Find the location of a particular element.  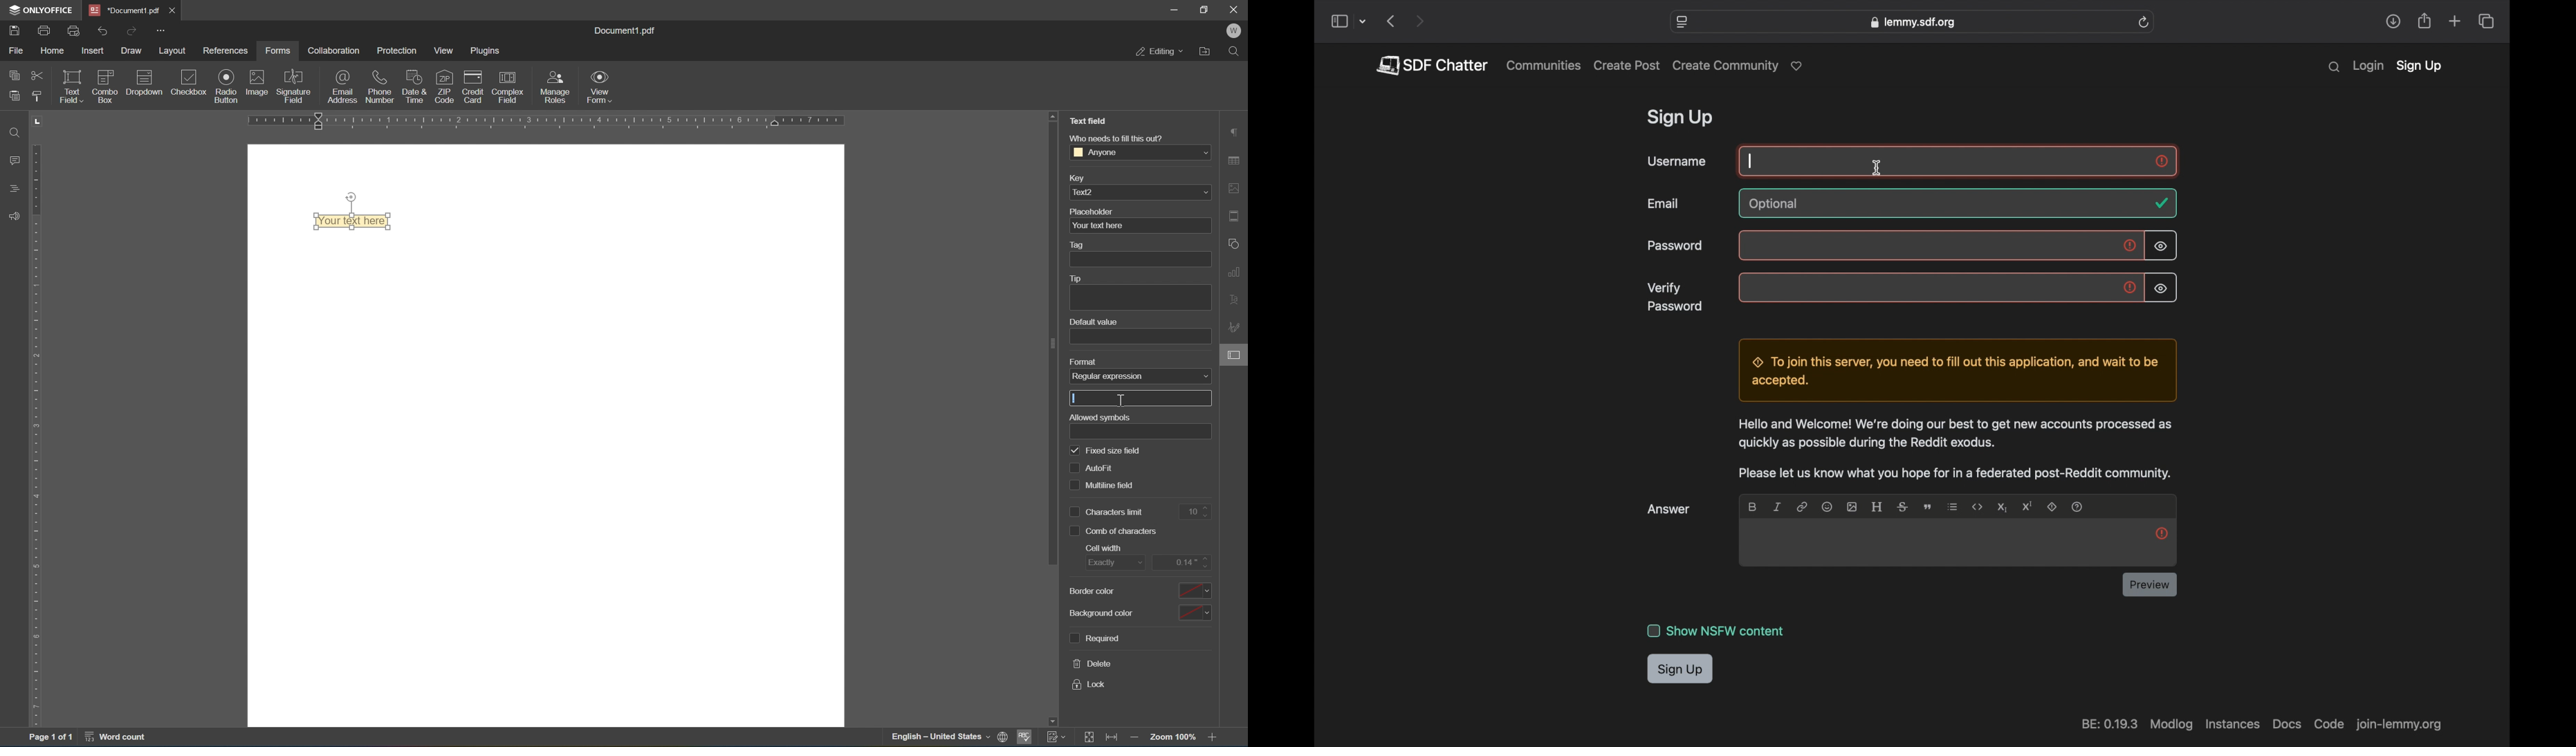

minimize is located at coordinates (1174, 11).